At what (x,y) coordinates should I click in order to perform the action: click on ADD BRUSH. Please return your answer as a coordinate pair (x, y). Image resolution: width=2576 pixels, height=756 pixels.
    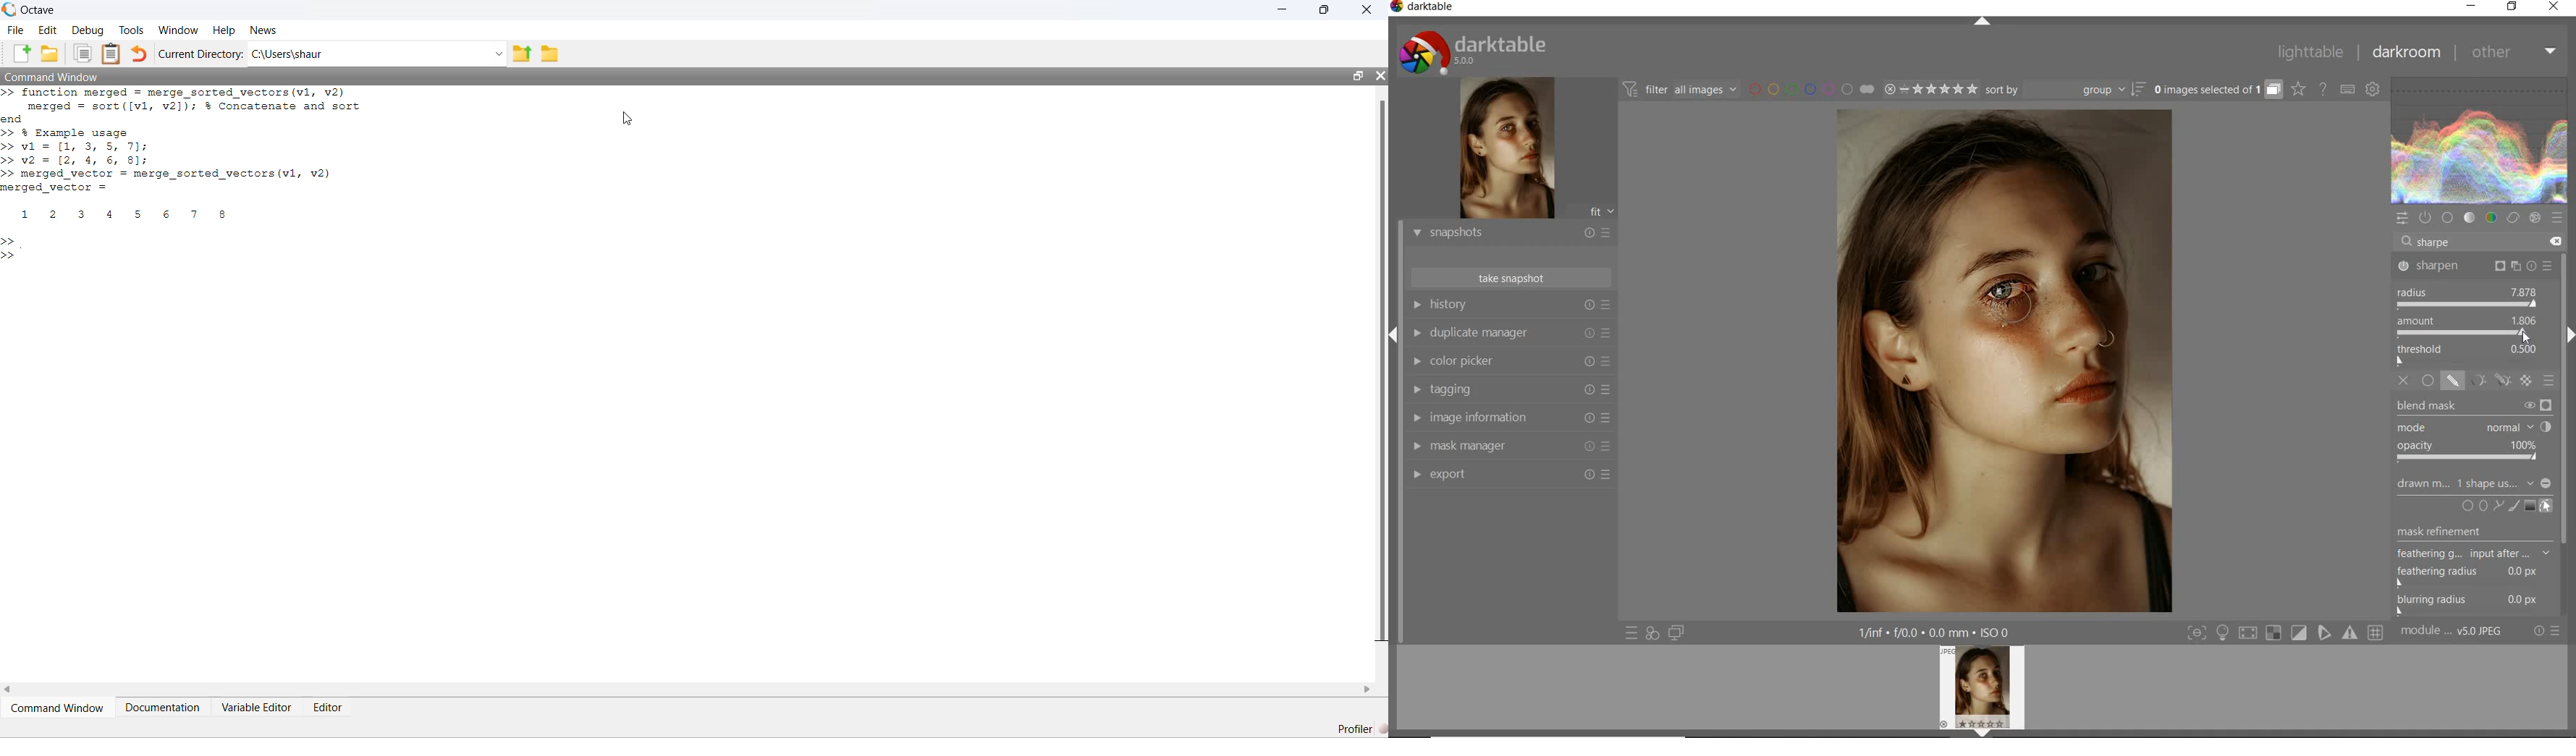
    Looking at the image, I should click on (2515, 505).